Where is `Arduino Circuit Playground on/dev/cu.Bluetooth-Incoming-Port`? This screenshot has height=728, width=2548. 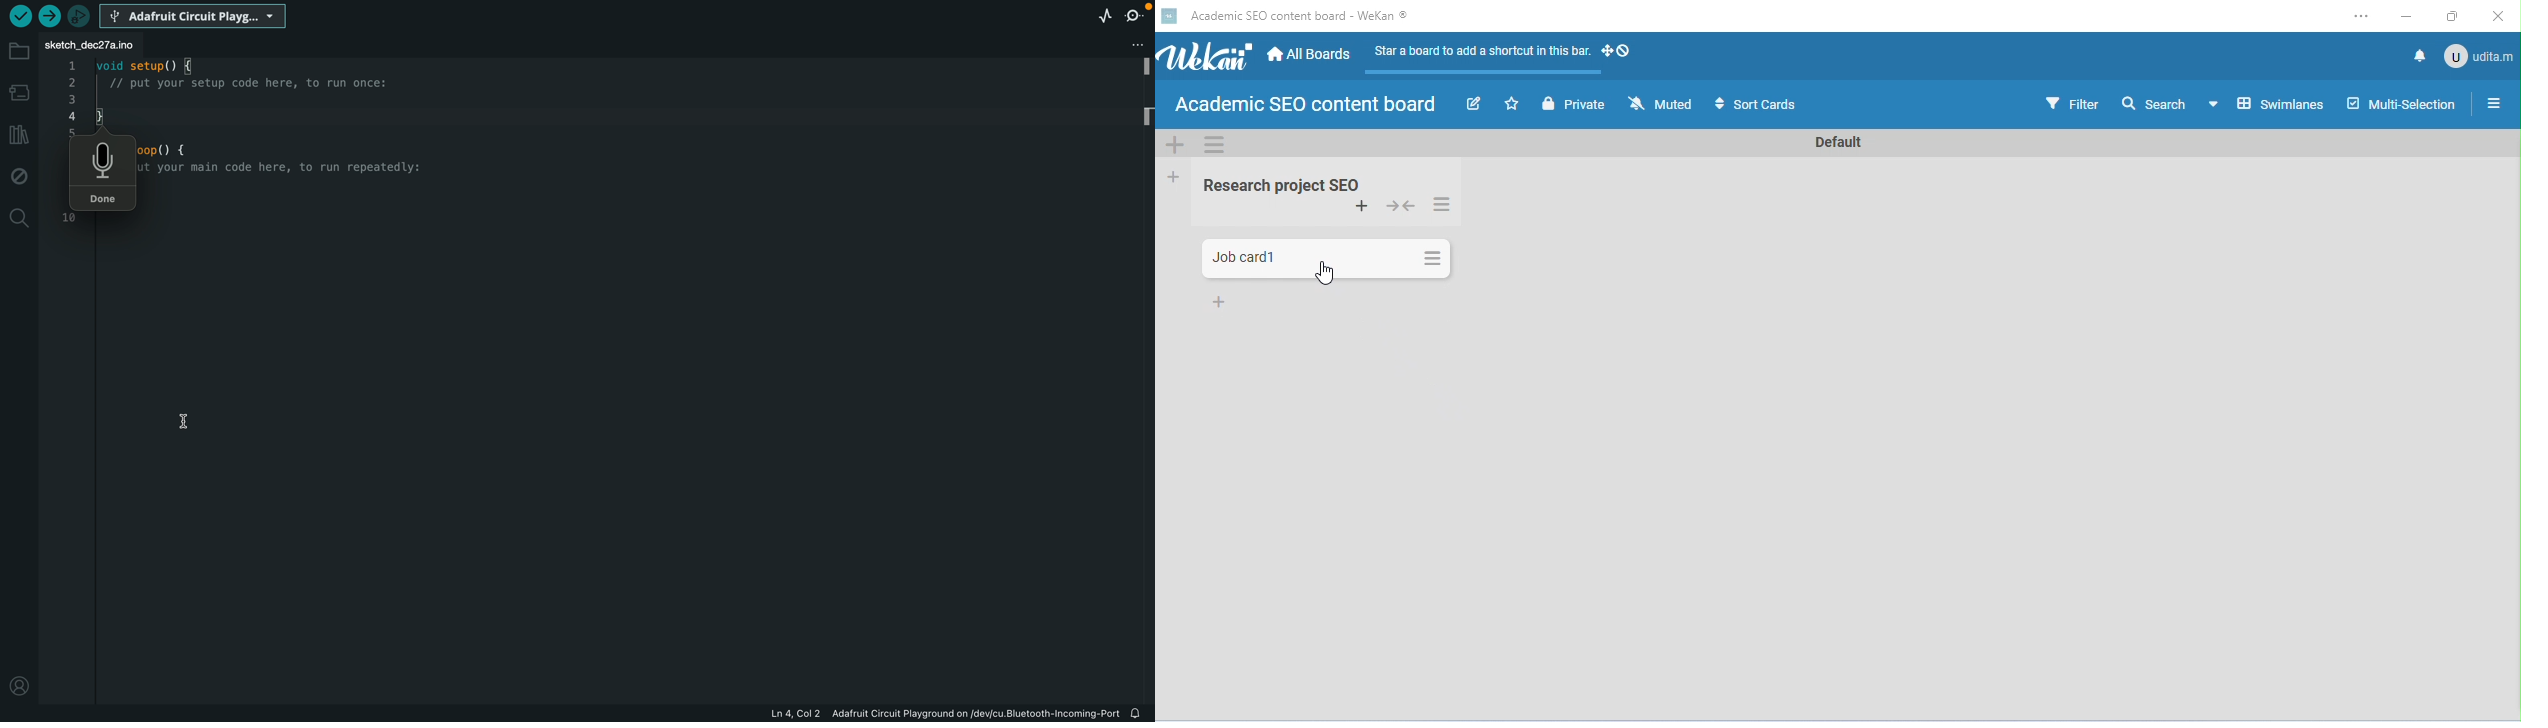
Arduino Circuit Playground on/dev/cu.Bluetooth-Incoming-Port is located at coordinates (975, 713).